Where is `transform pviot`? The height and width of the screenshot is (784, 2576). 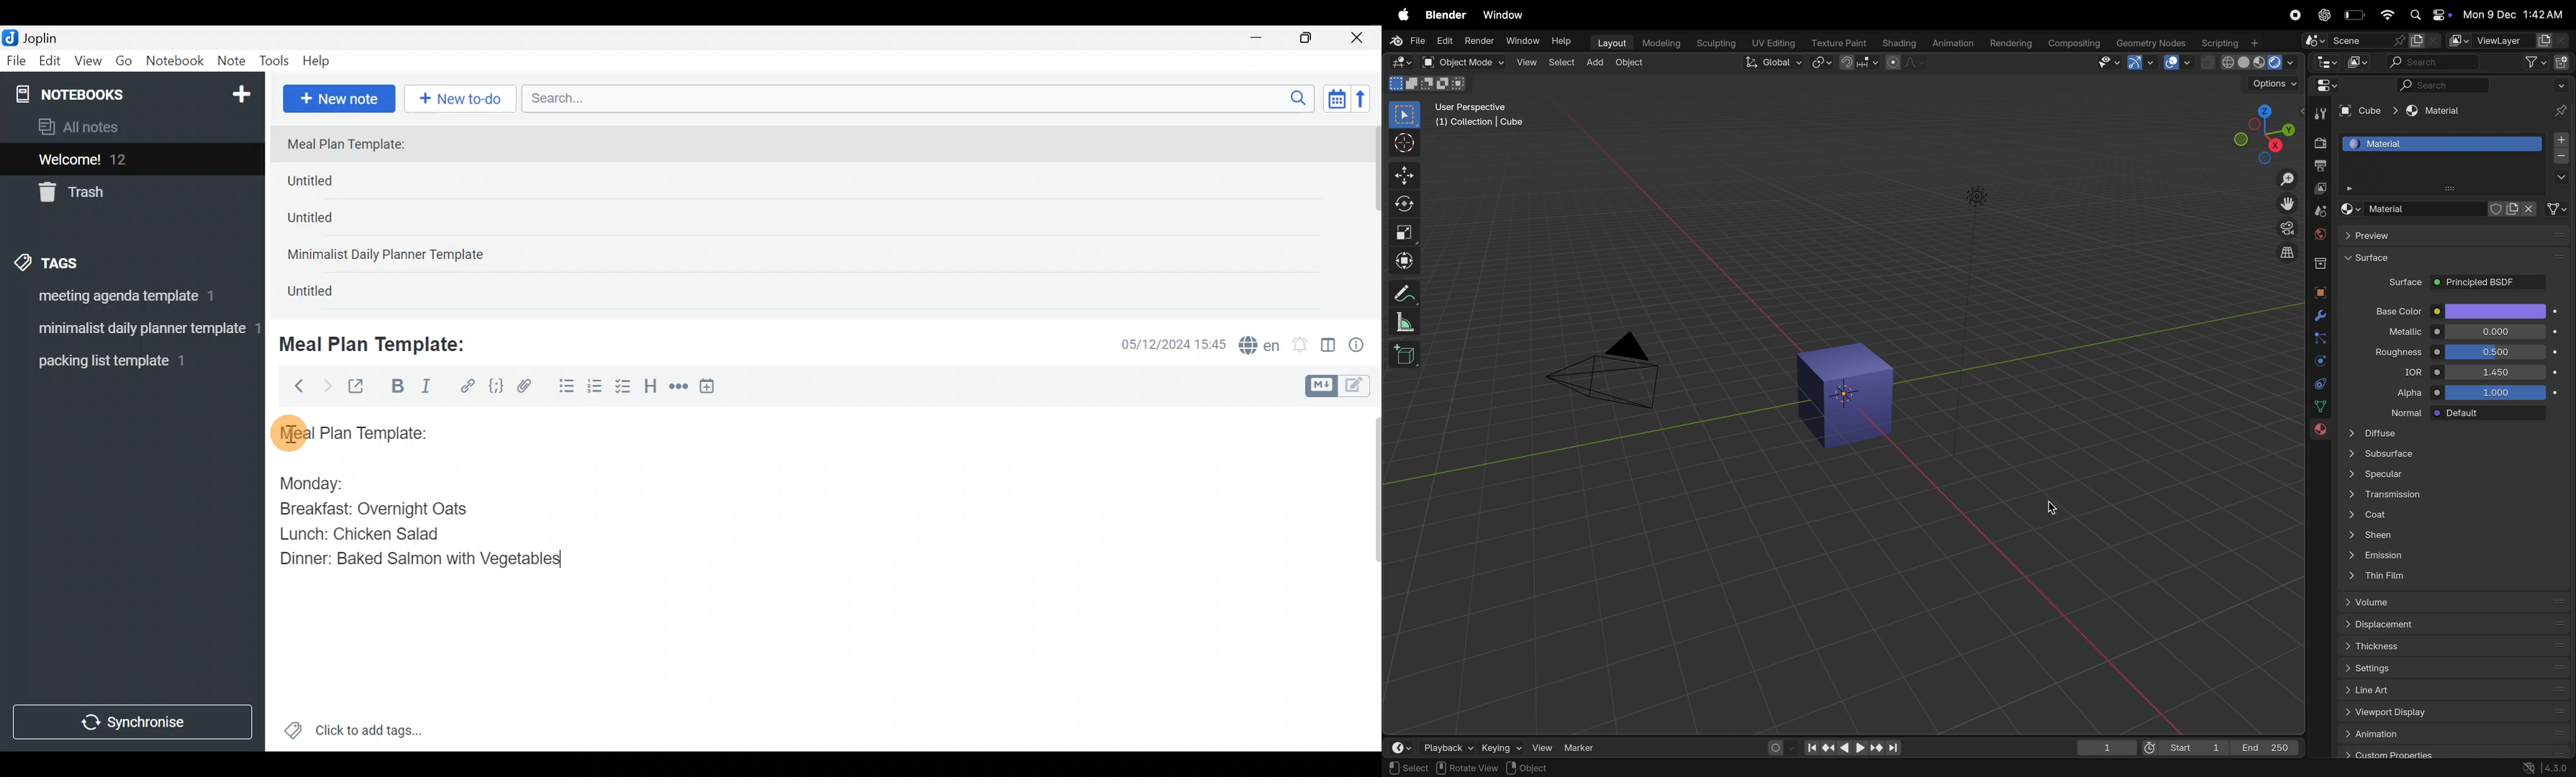
transform pviot is located at coordinates (1822, 63).